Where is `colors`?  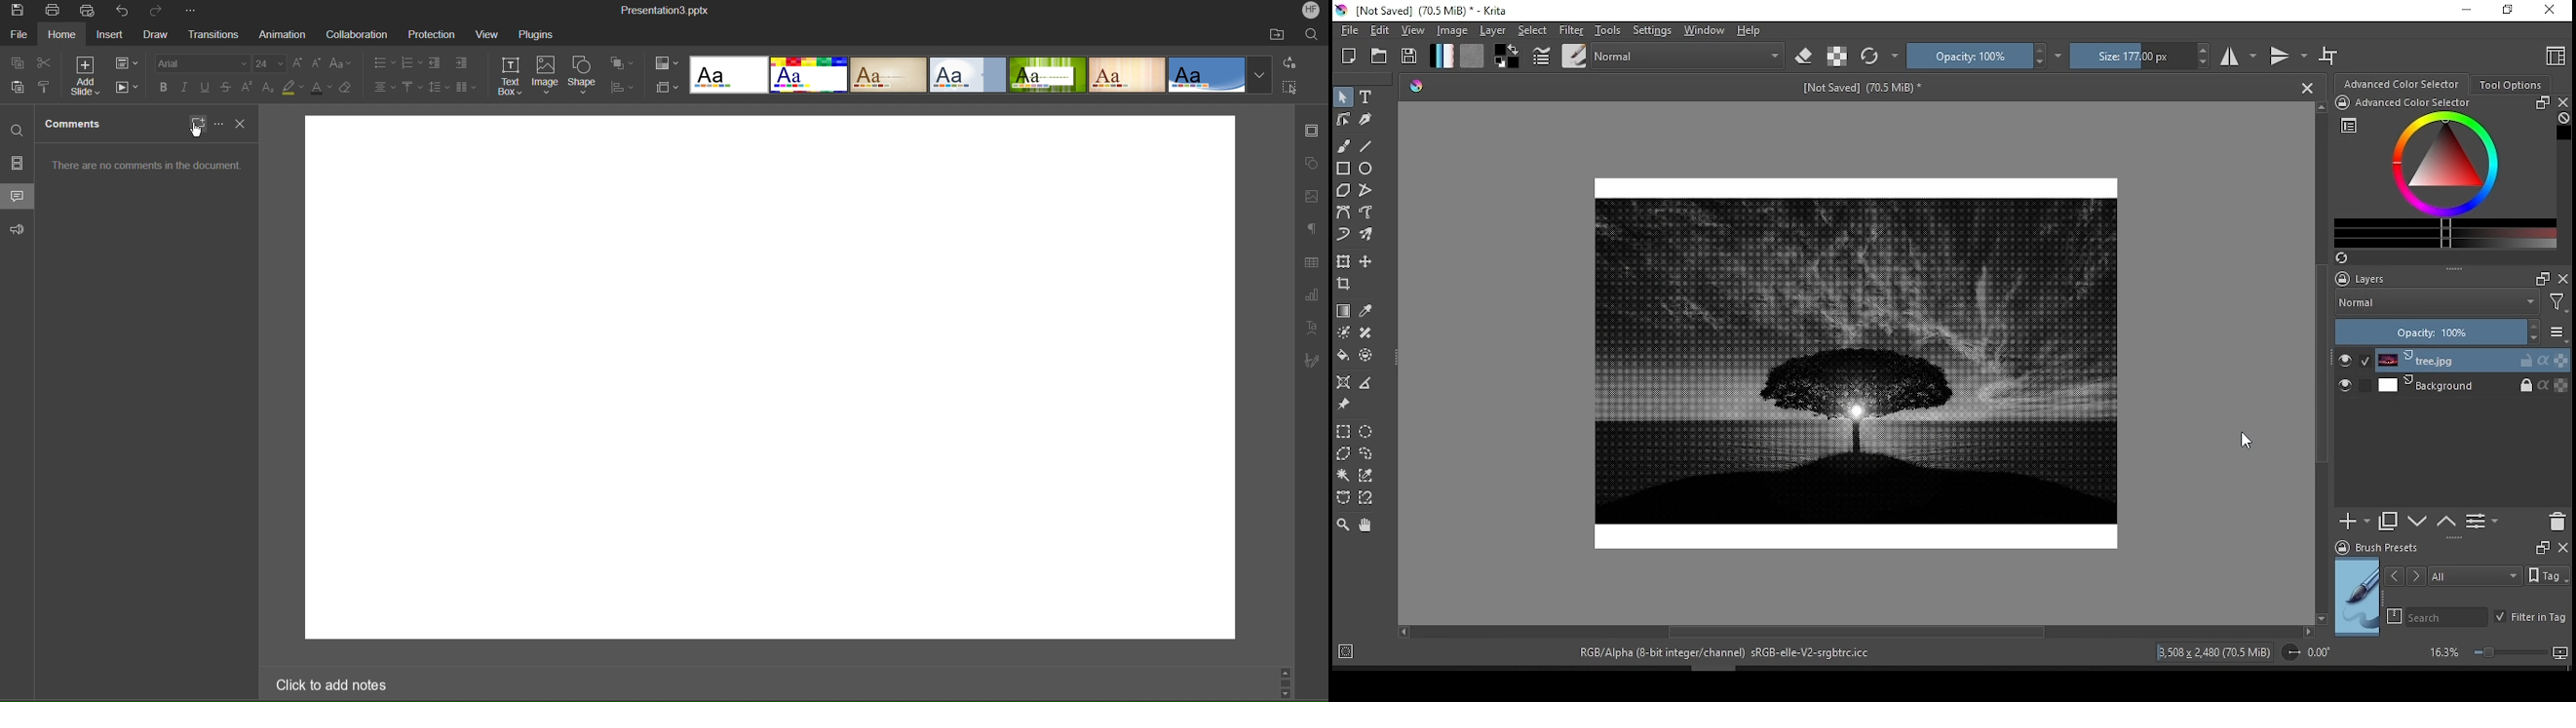
colors is located at coordinates (1509, 56).